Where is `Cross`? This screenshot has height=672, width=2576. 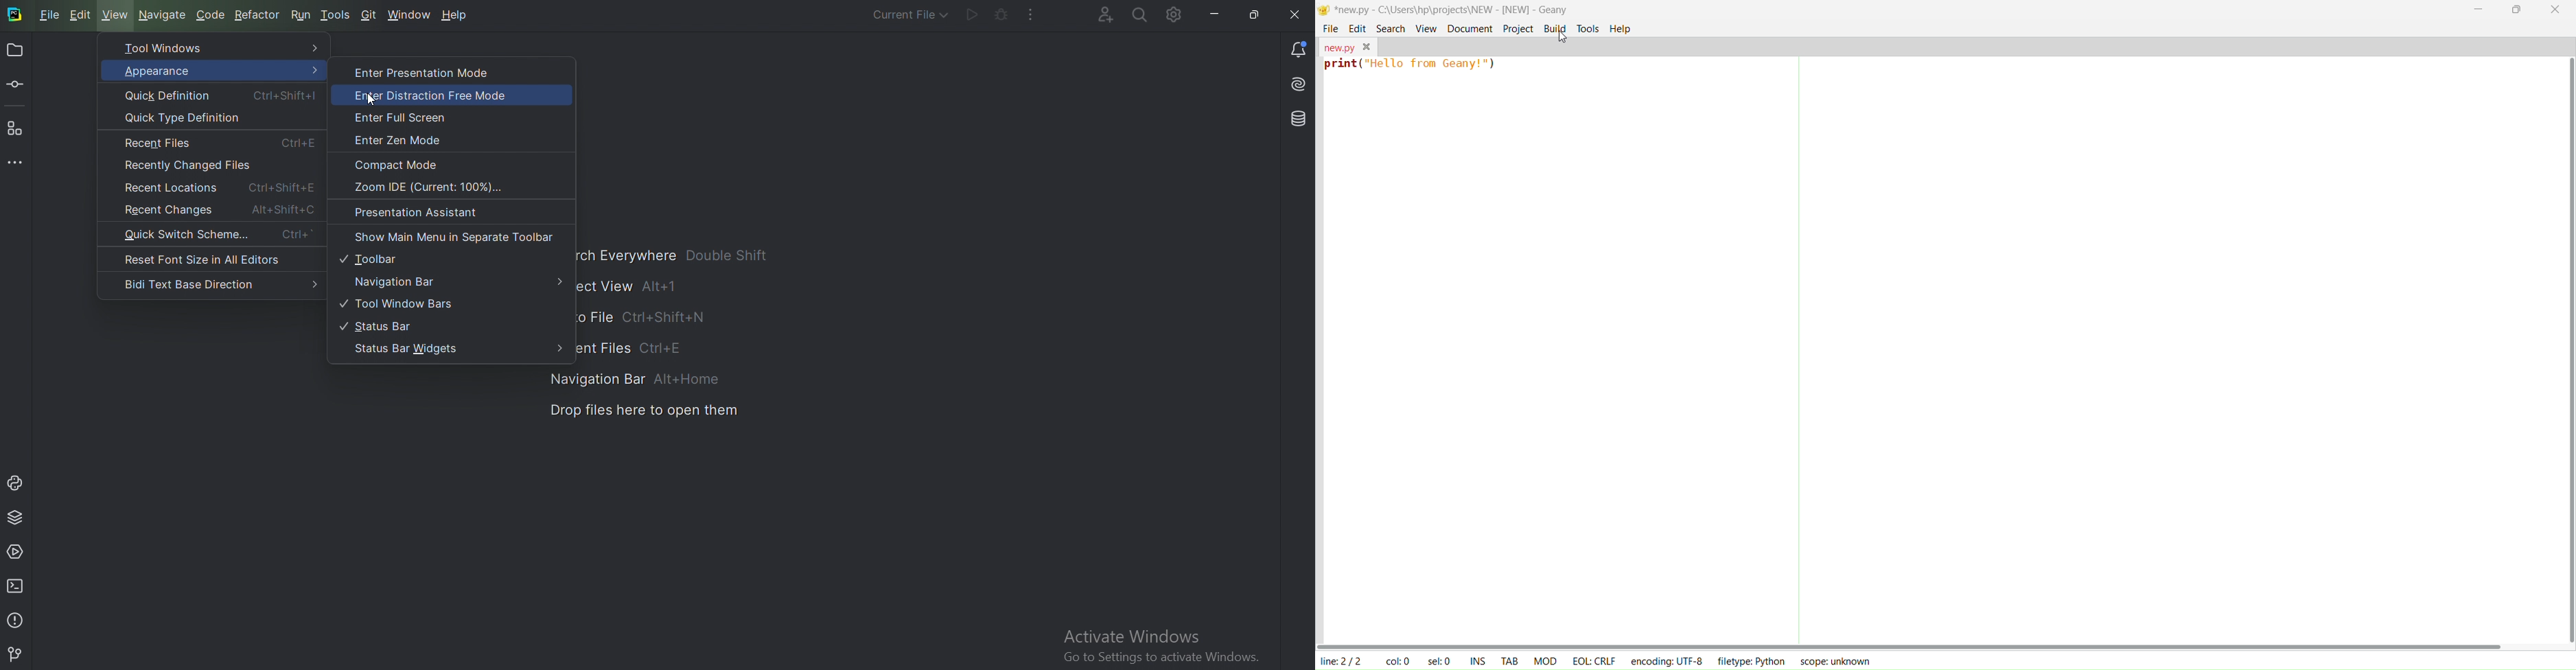
Cross is located at coordinates (1289, 14).